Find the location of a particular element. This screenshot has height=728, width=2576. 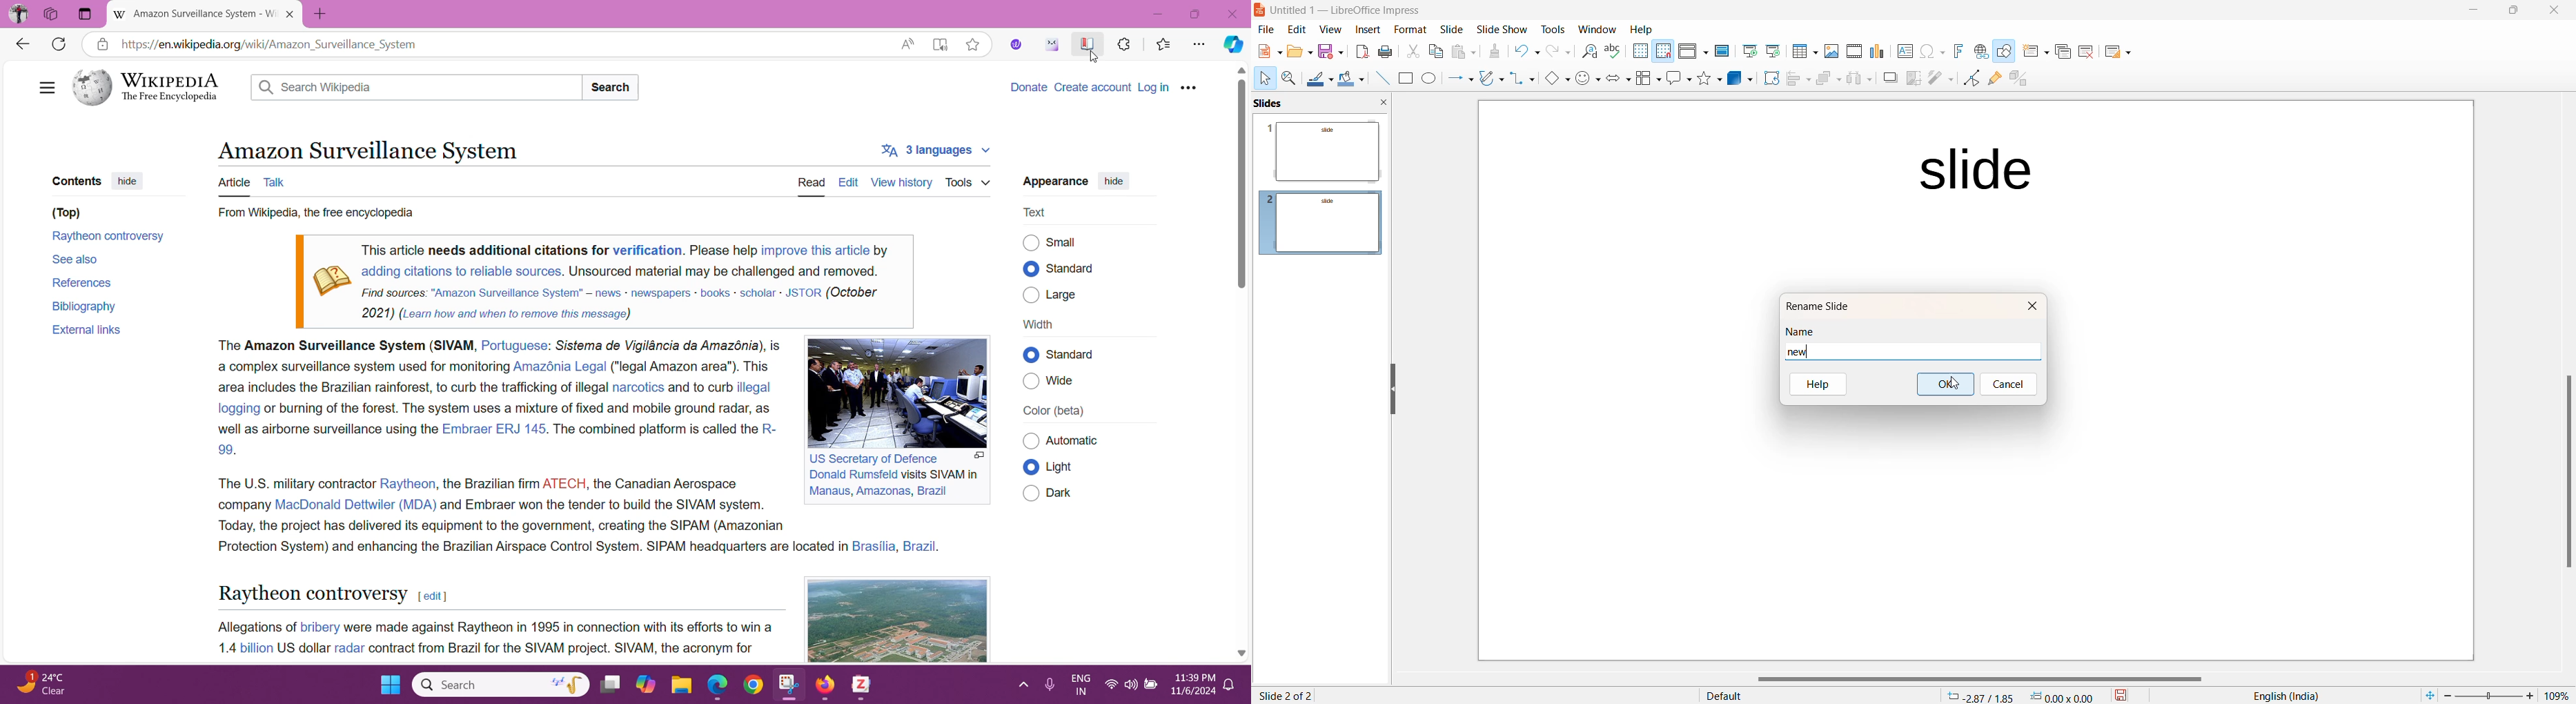

Spellings is located at coordinates (1613, 51).